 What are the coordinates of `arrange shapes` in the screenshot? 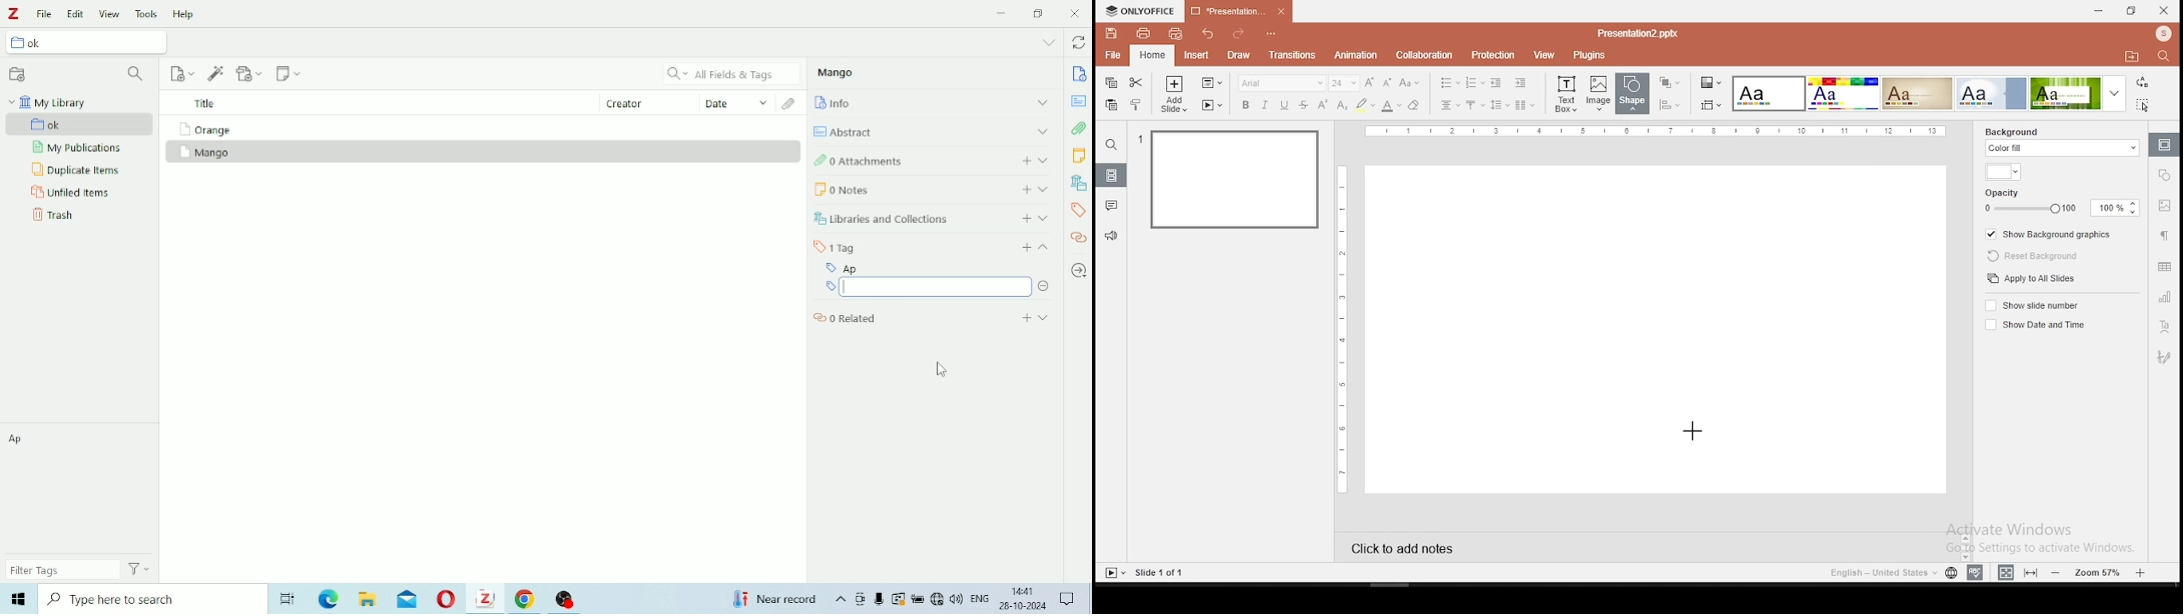 It's located at (1668, 83).